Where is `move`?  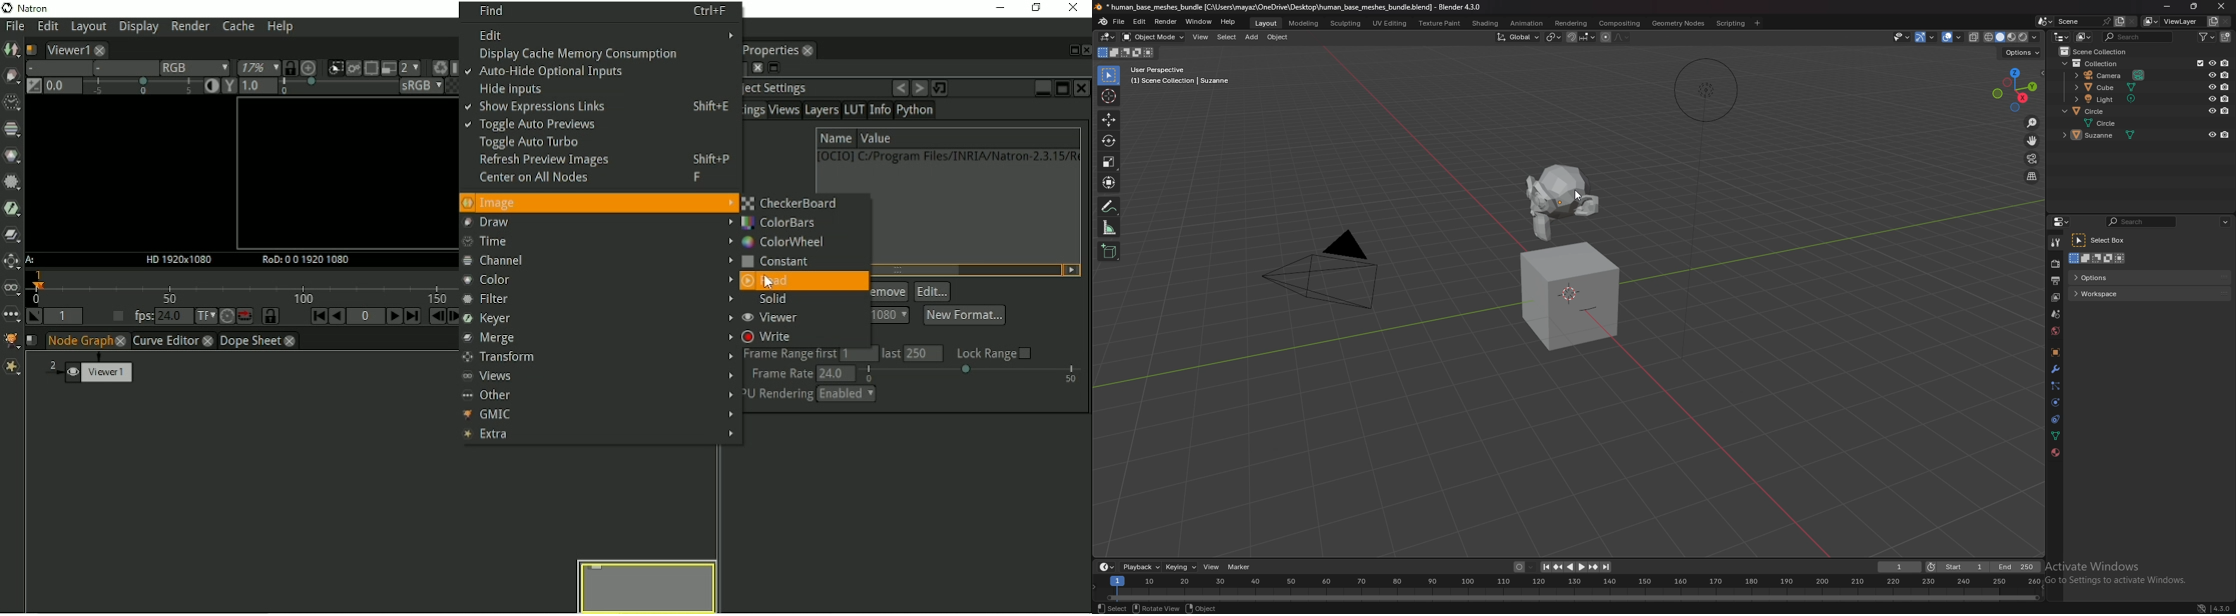
move is located at coordinates (2033, 140).